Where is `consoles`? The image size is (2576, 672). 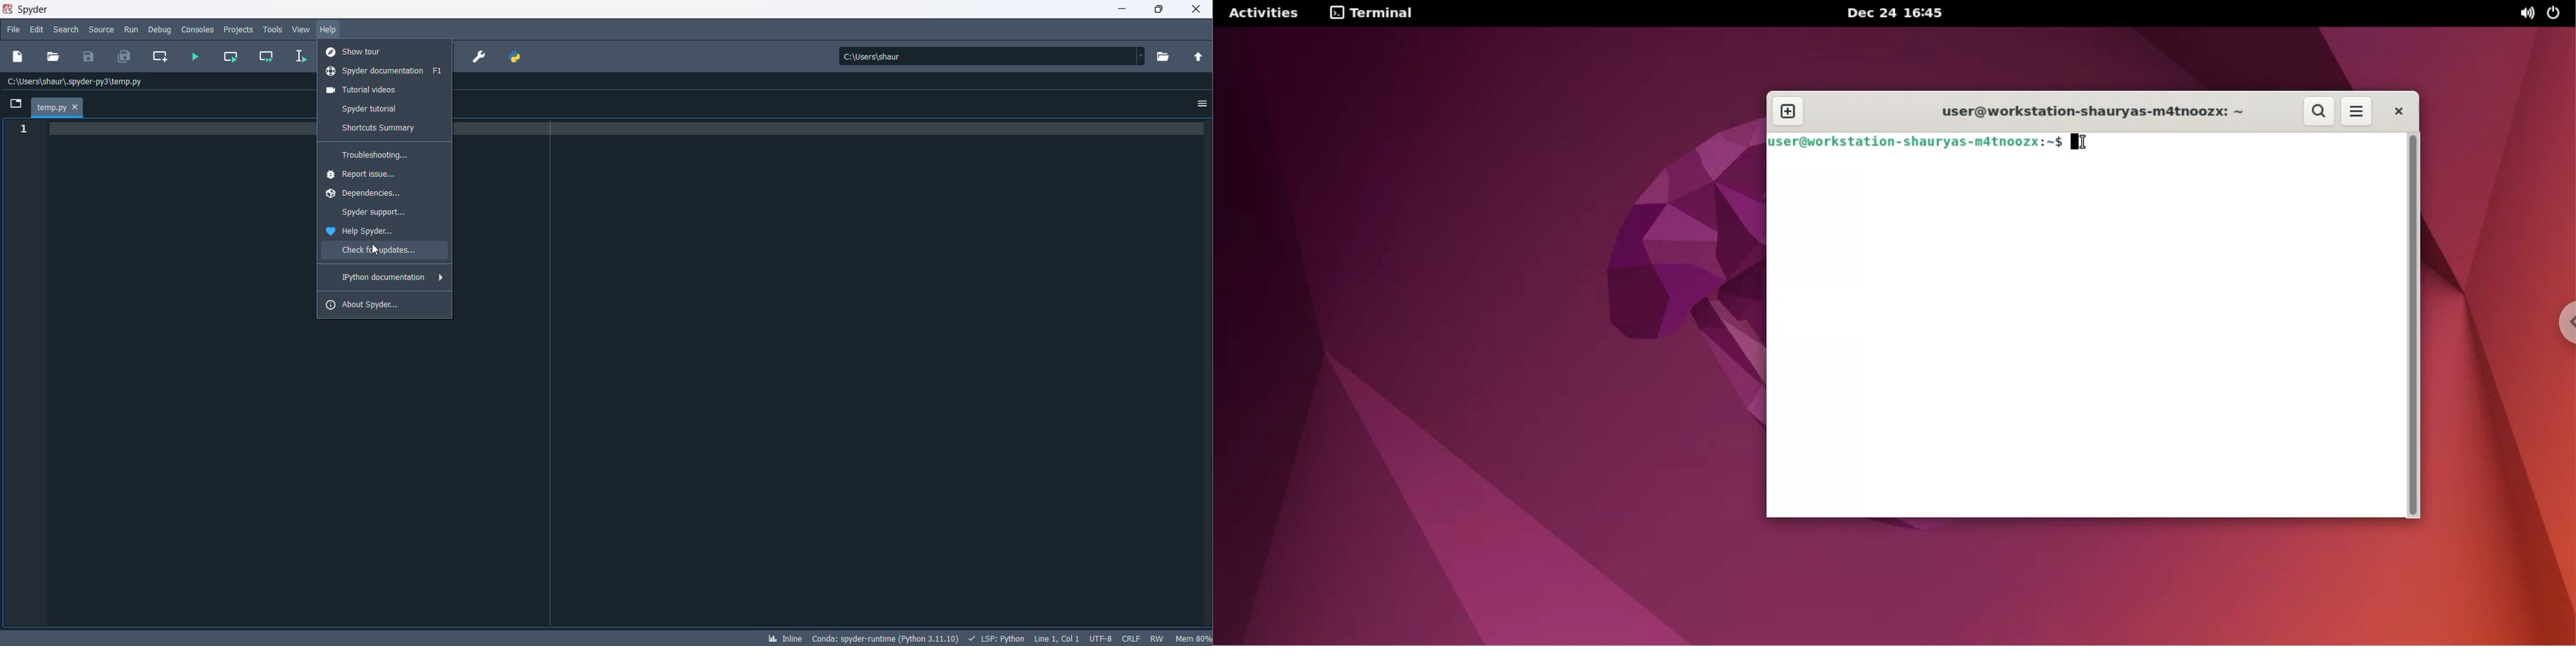 consoles is located at coordinates (198, 29).